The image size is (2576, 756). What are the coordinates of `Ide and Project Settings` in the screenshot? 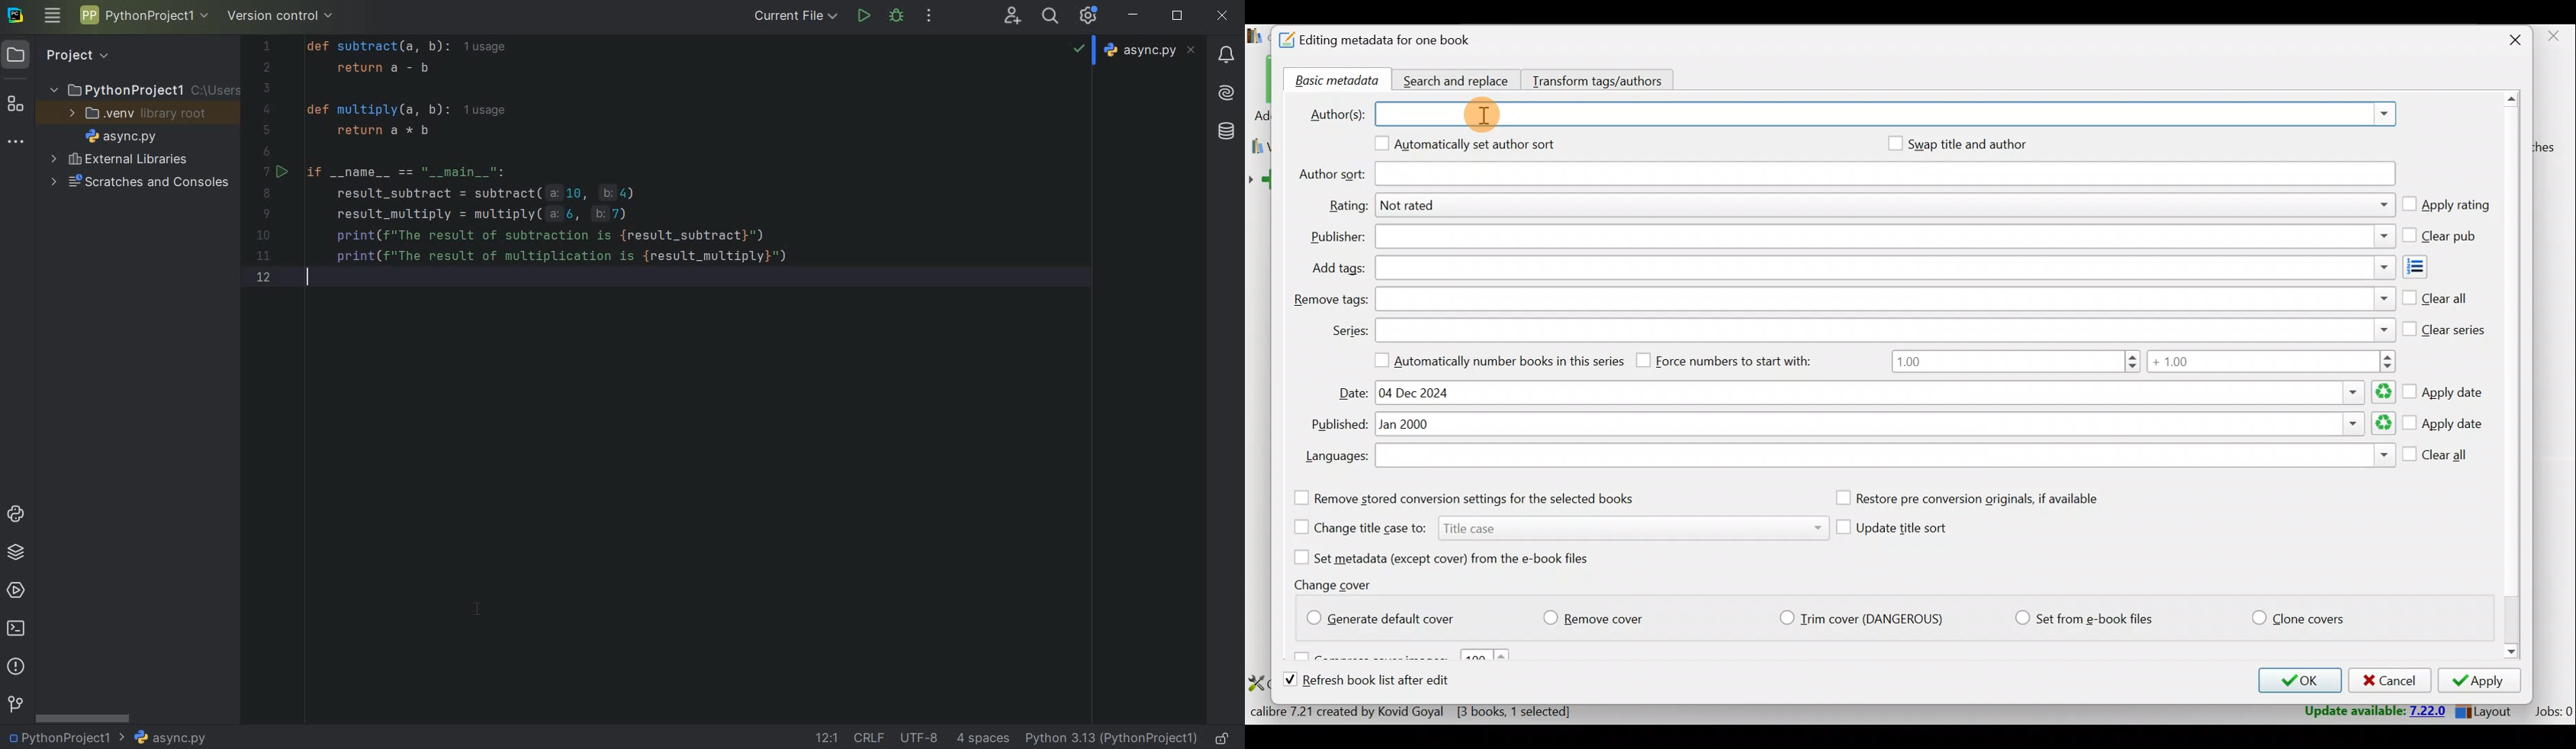 It's located at (1091, 18).